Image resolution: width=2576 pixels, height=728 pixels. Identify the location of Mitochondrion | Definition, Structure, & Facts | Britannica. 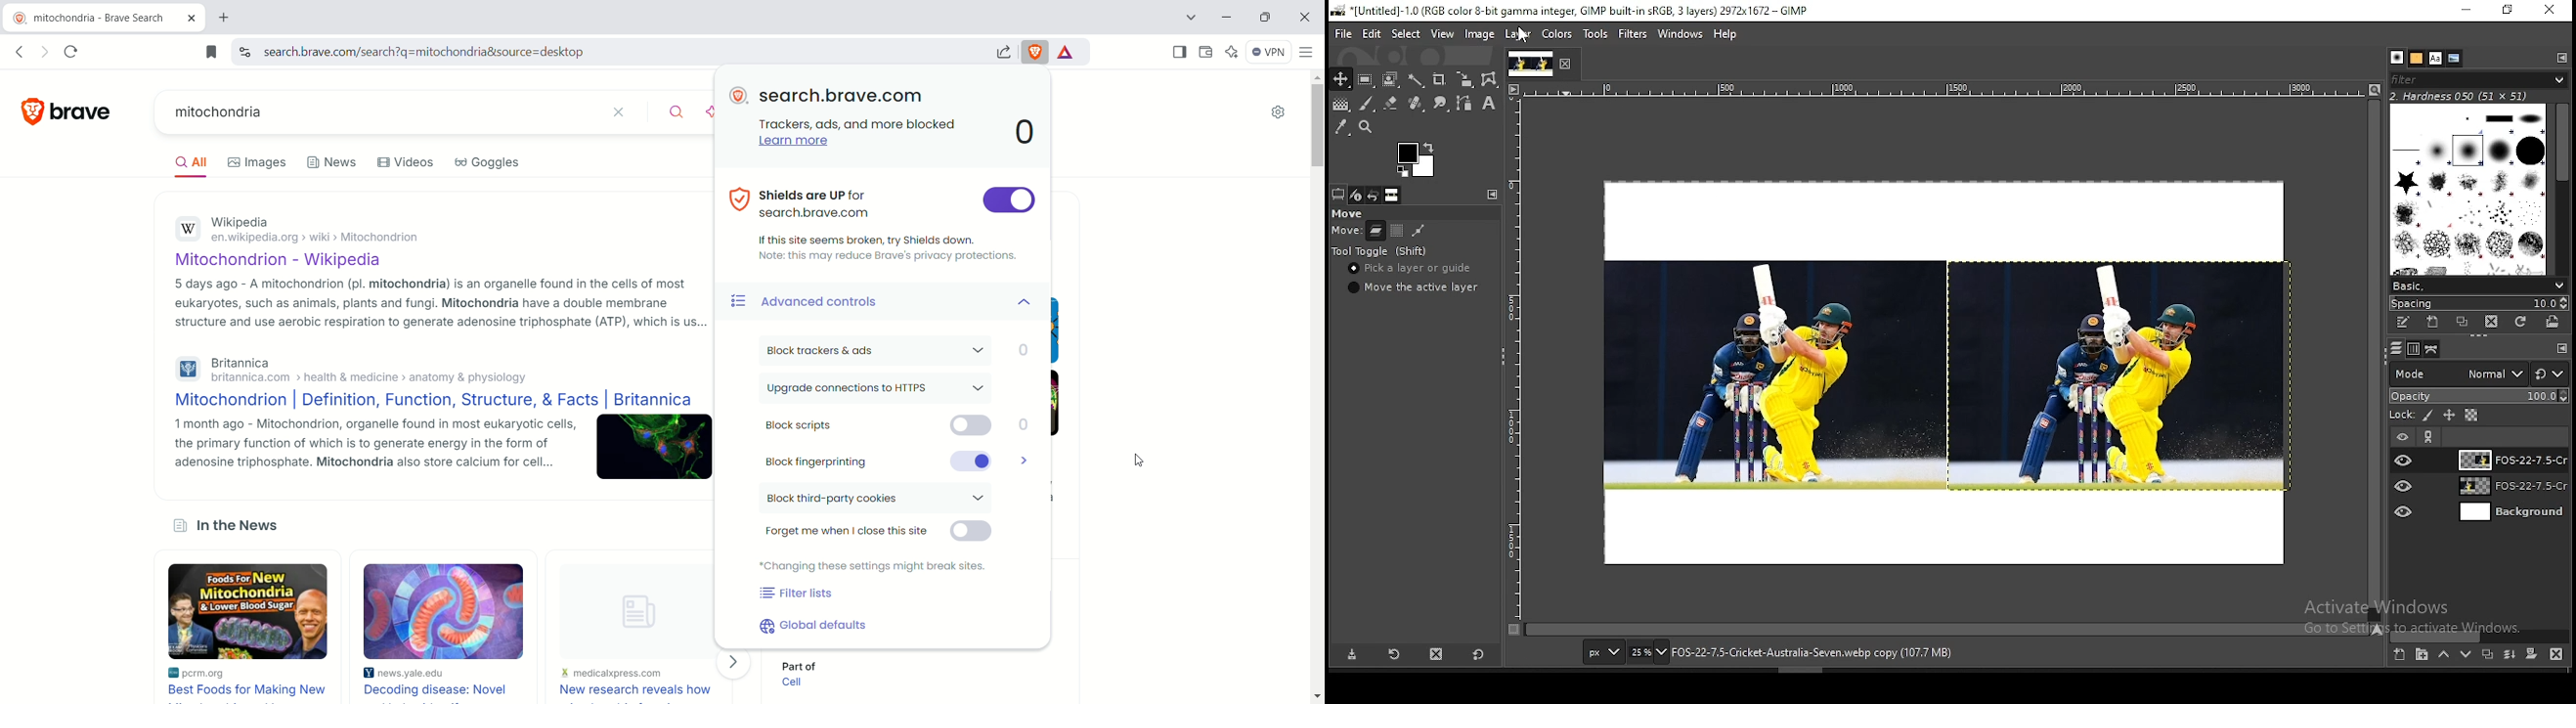
(434, 400).